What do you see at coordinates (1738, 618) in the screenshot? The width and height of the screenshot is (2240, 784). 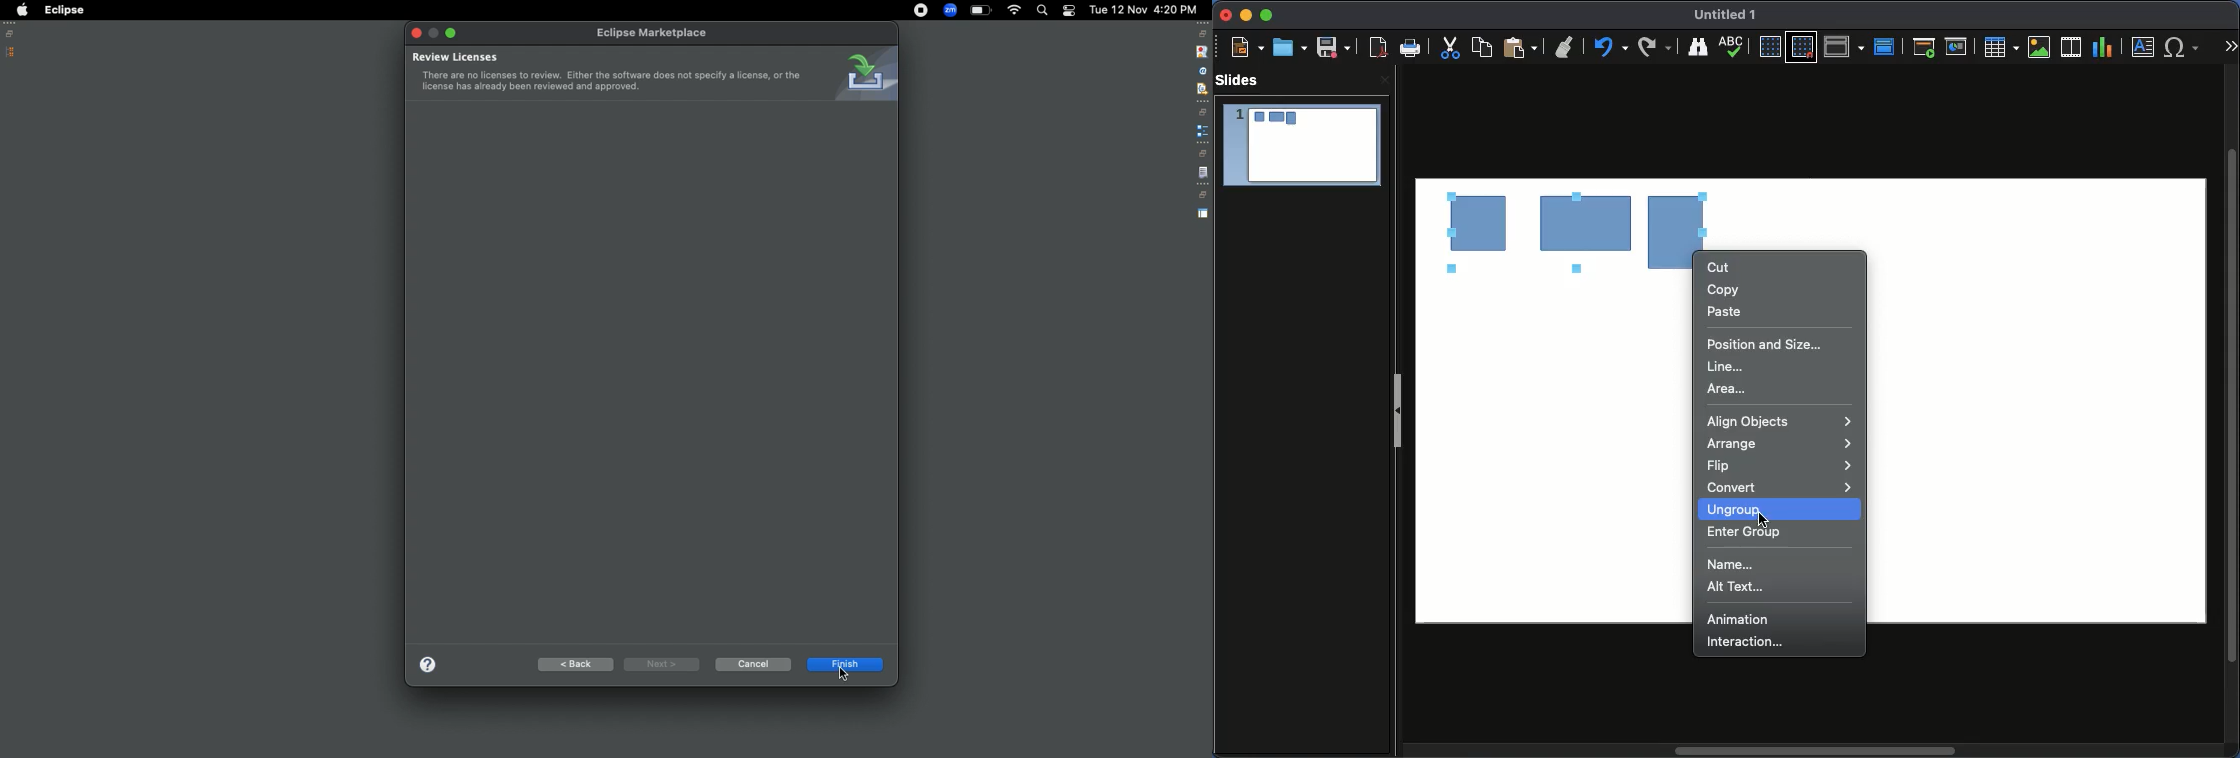 I see `Animation` at bounding box center [1738, 618].